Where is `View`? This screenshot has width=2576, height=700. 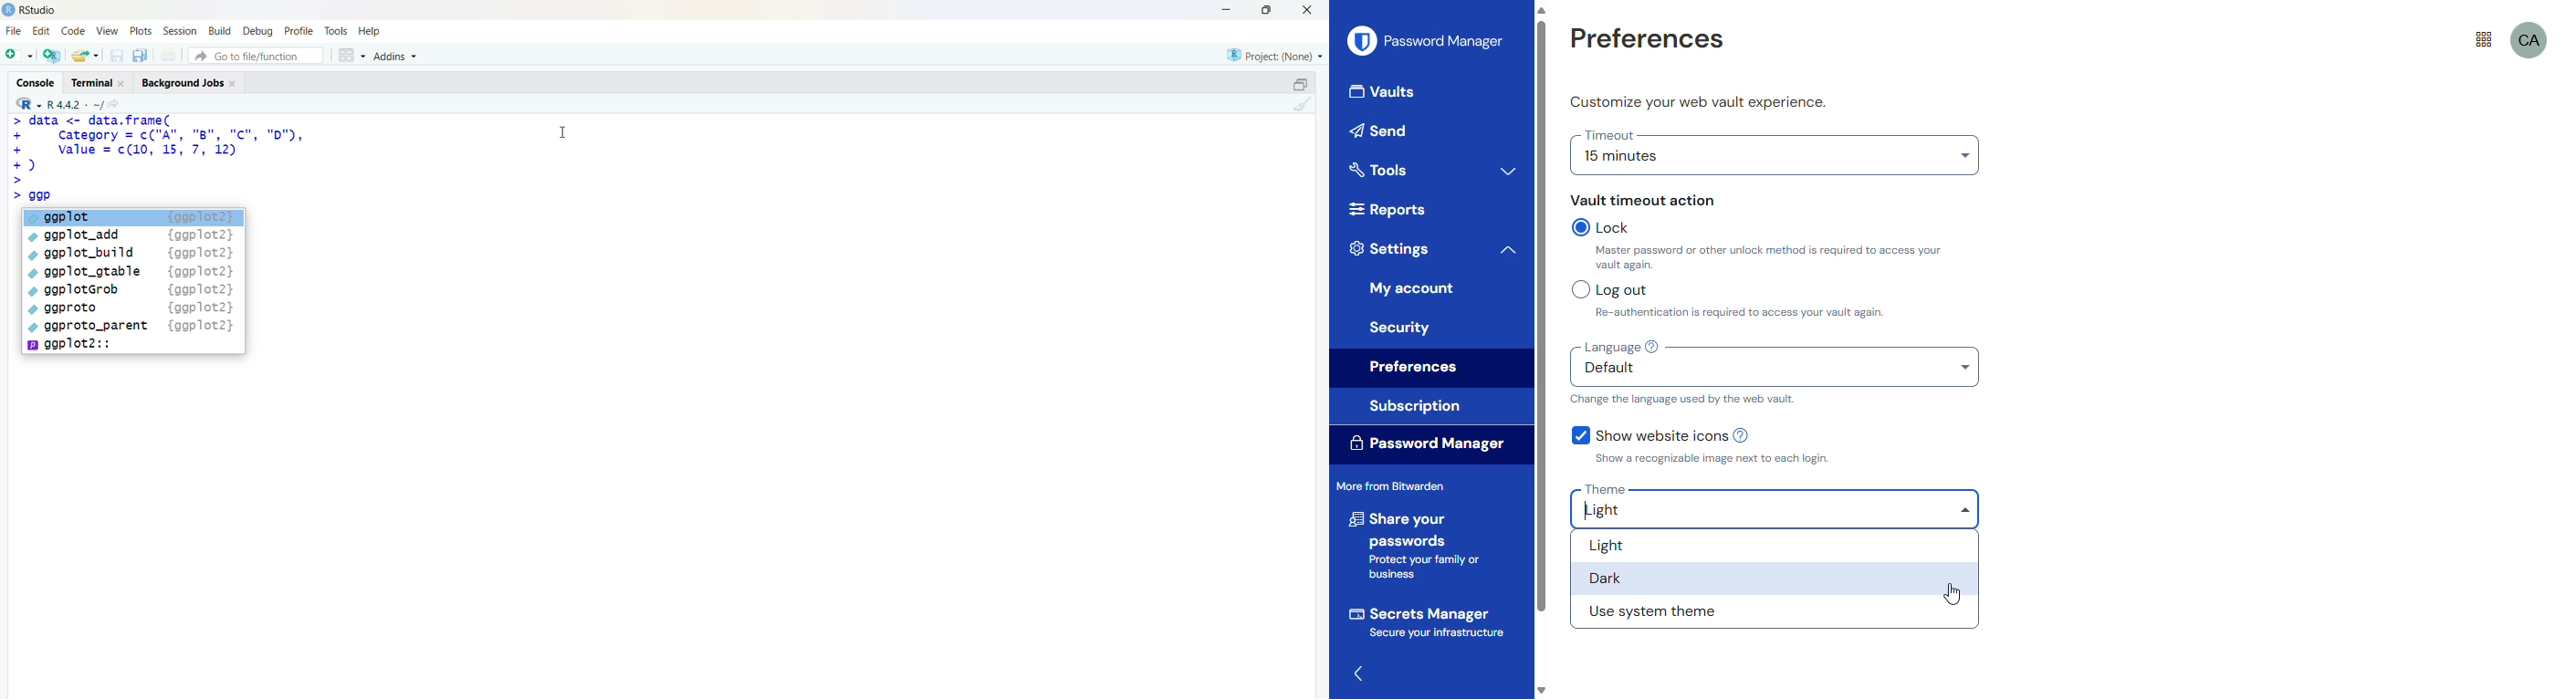 View is located at coordinates (108, 31).